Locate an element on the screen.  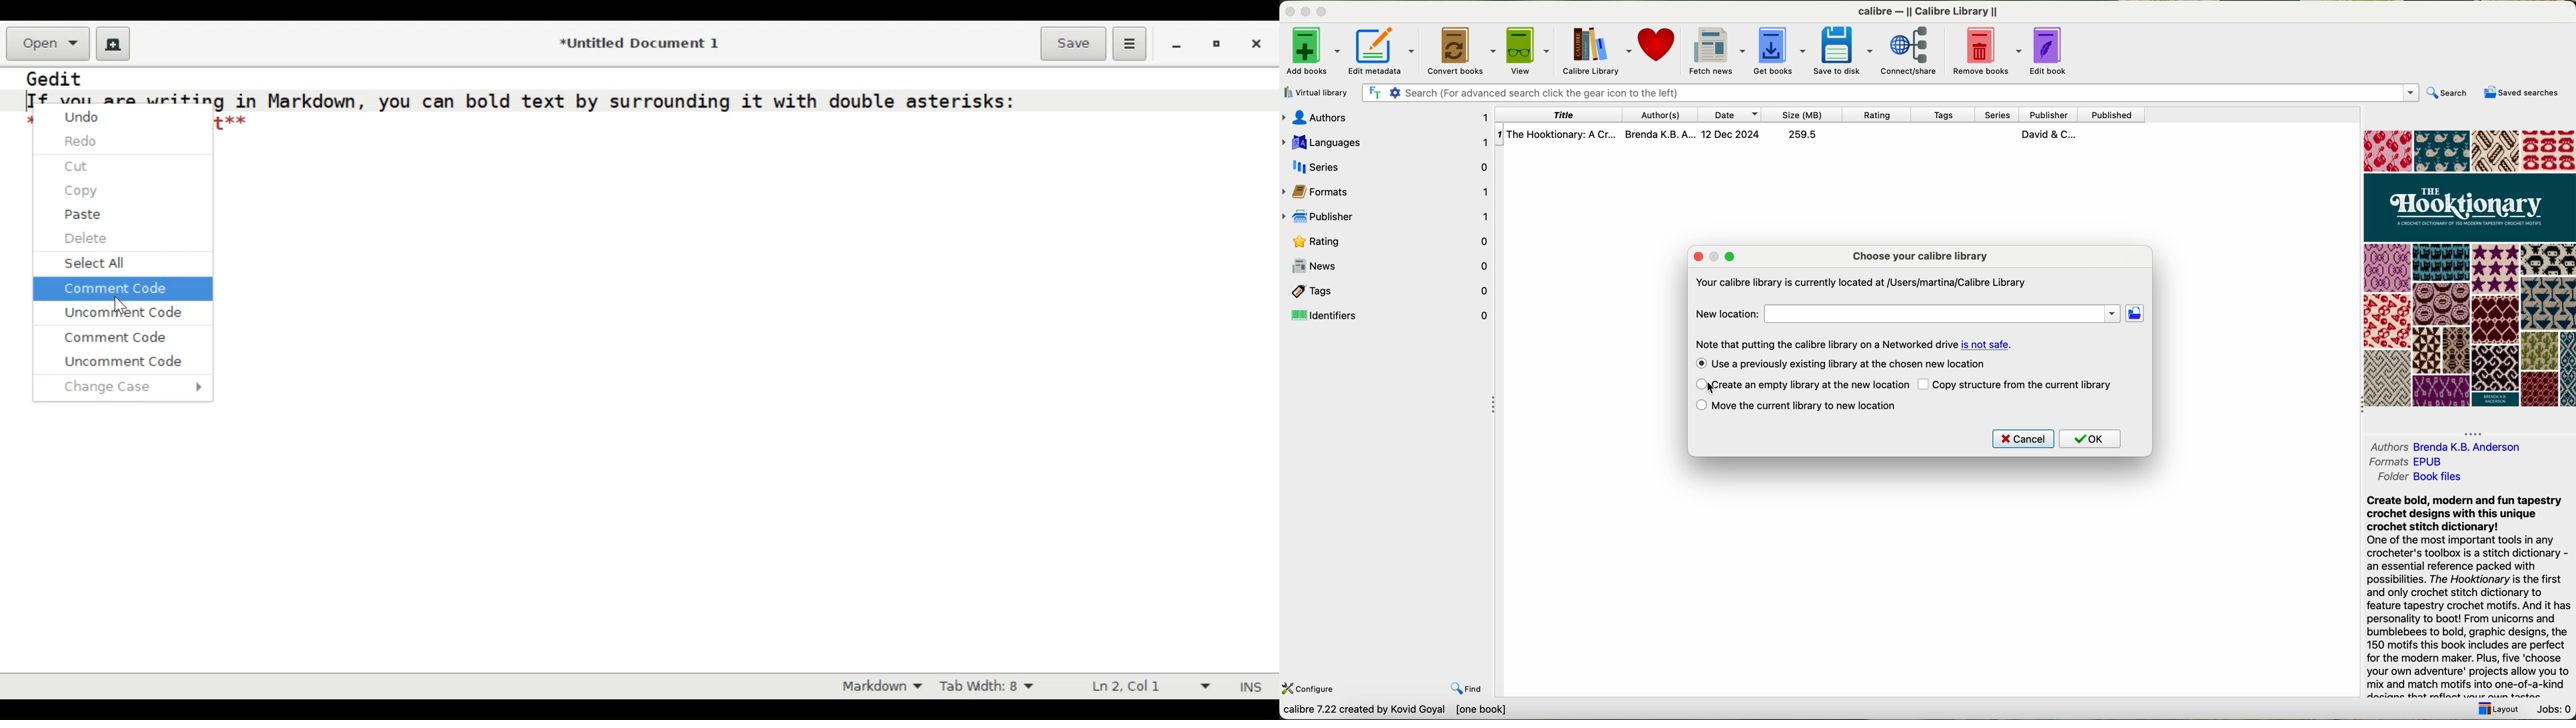
Comment Code is located at coordinates (118, 336).